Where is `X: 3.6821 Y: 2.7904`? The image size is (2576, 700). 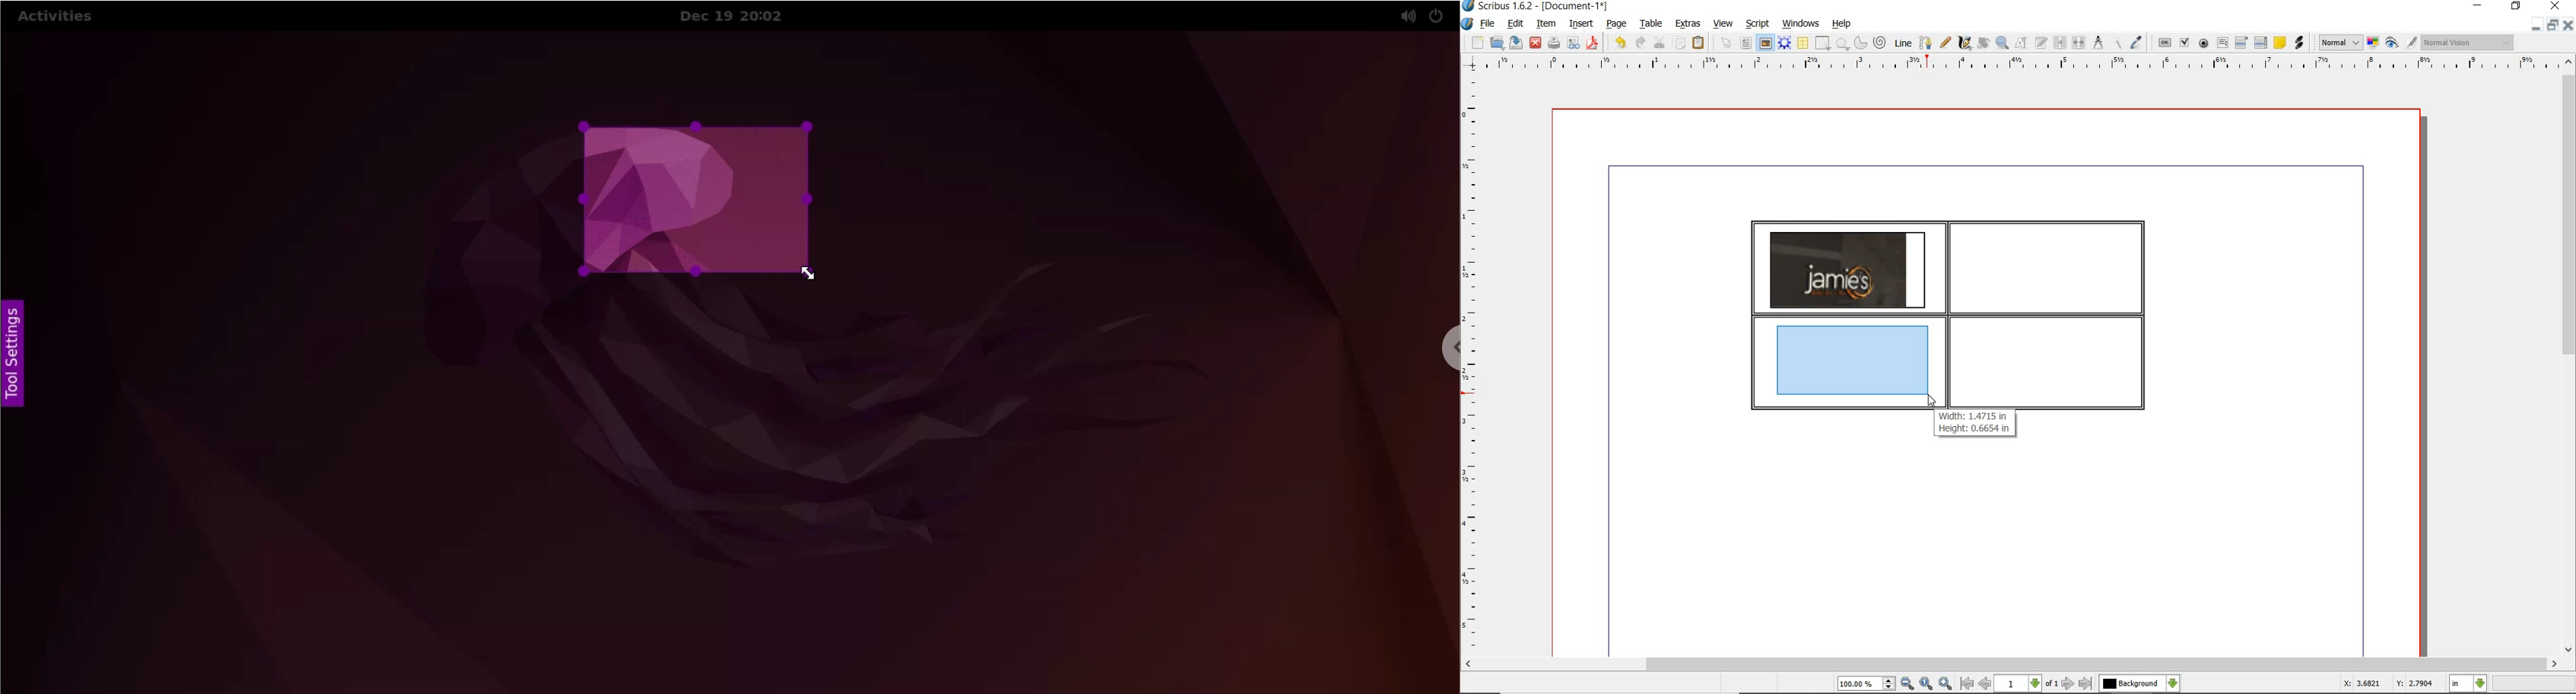 X: 3.6821 Y: 2.7904 is located at coordinates (2388, 684).